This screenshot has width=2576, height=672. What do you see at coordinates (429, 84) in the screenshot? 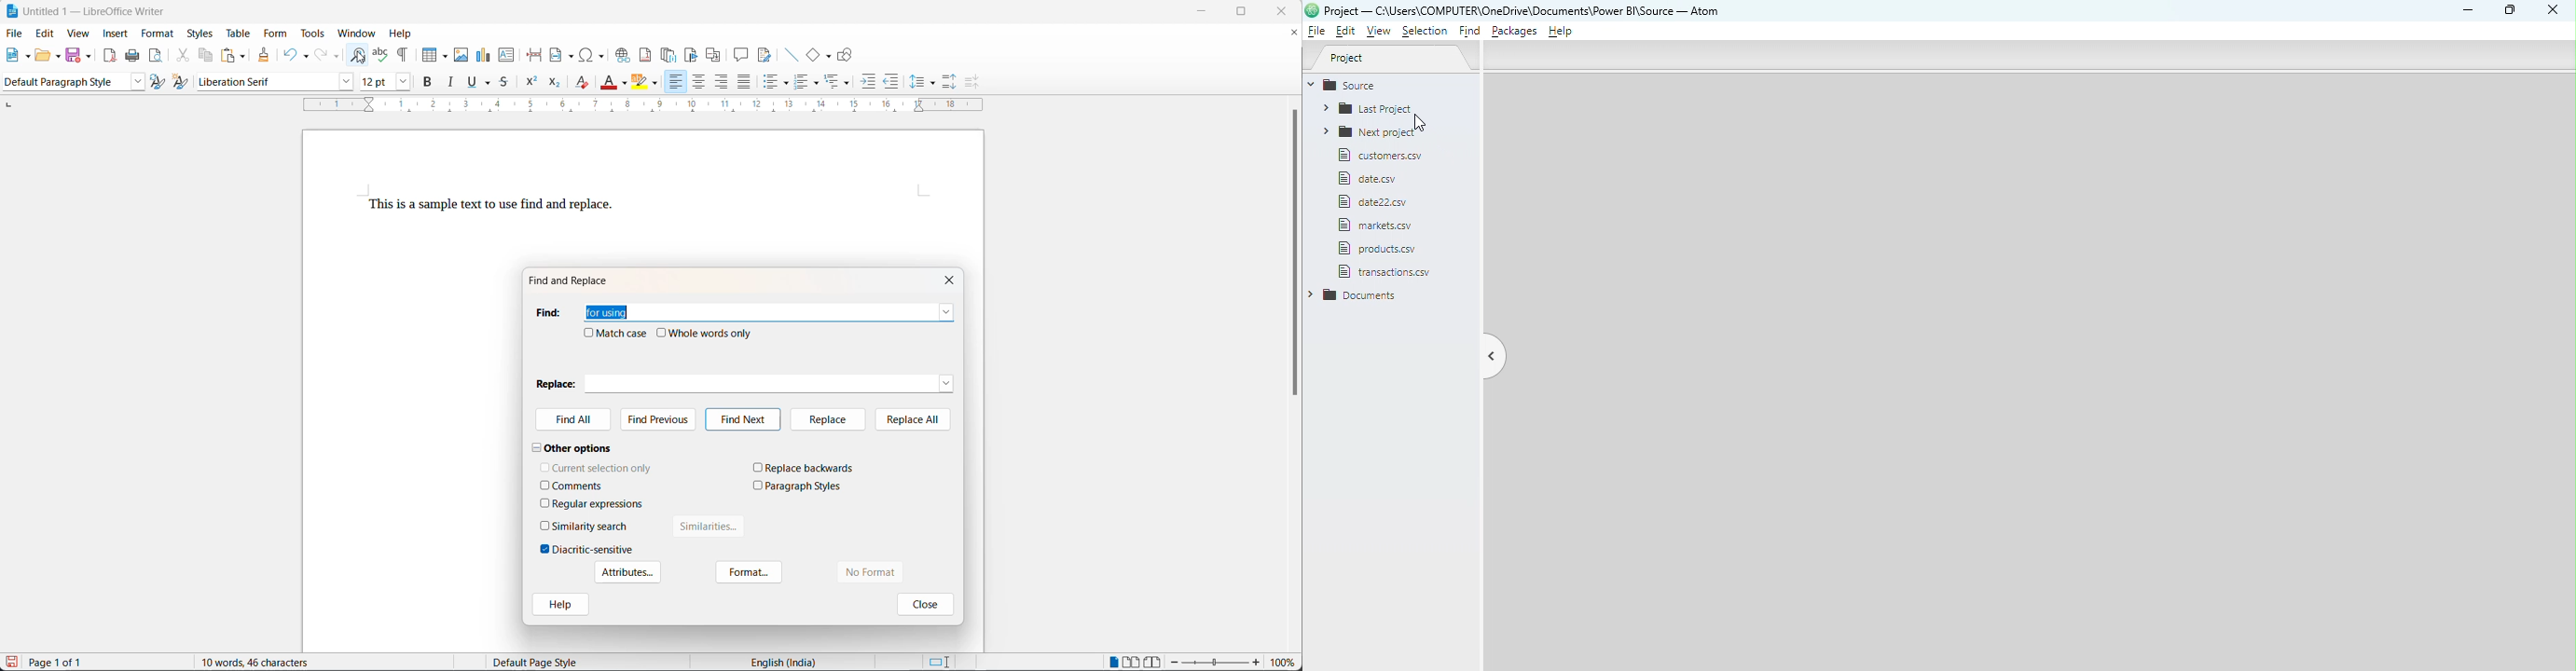
I see `bold` at bounding box center [429, 84].